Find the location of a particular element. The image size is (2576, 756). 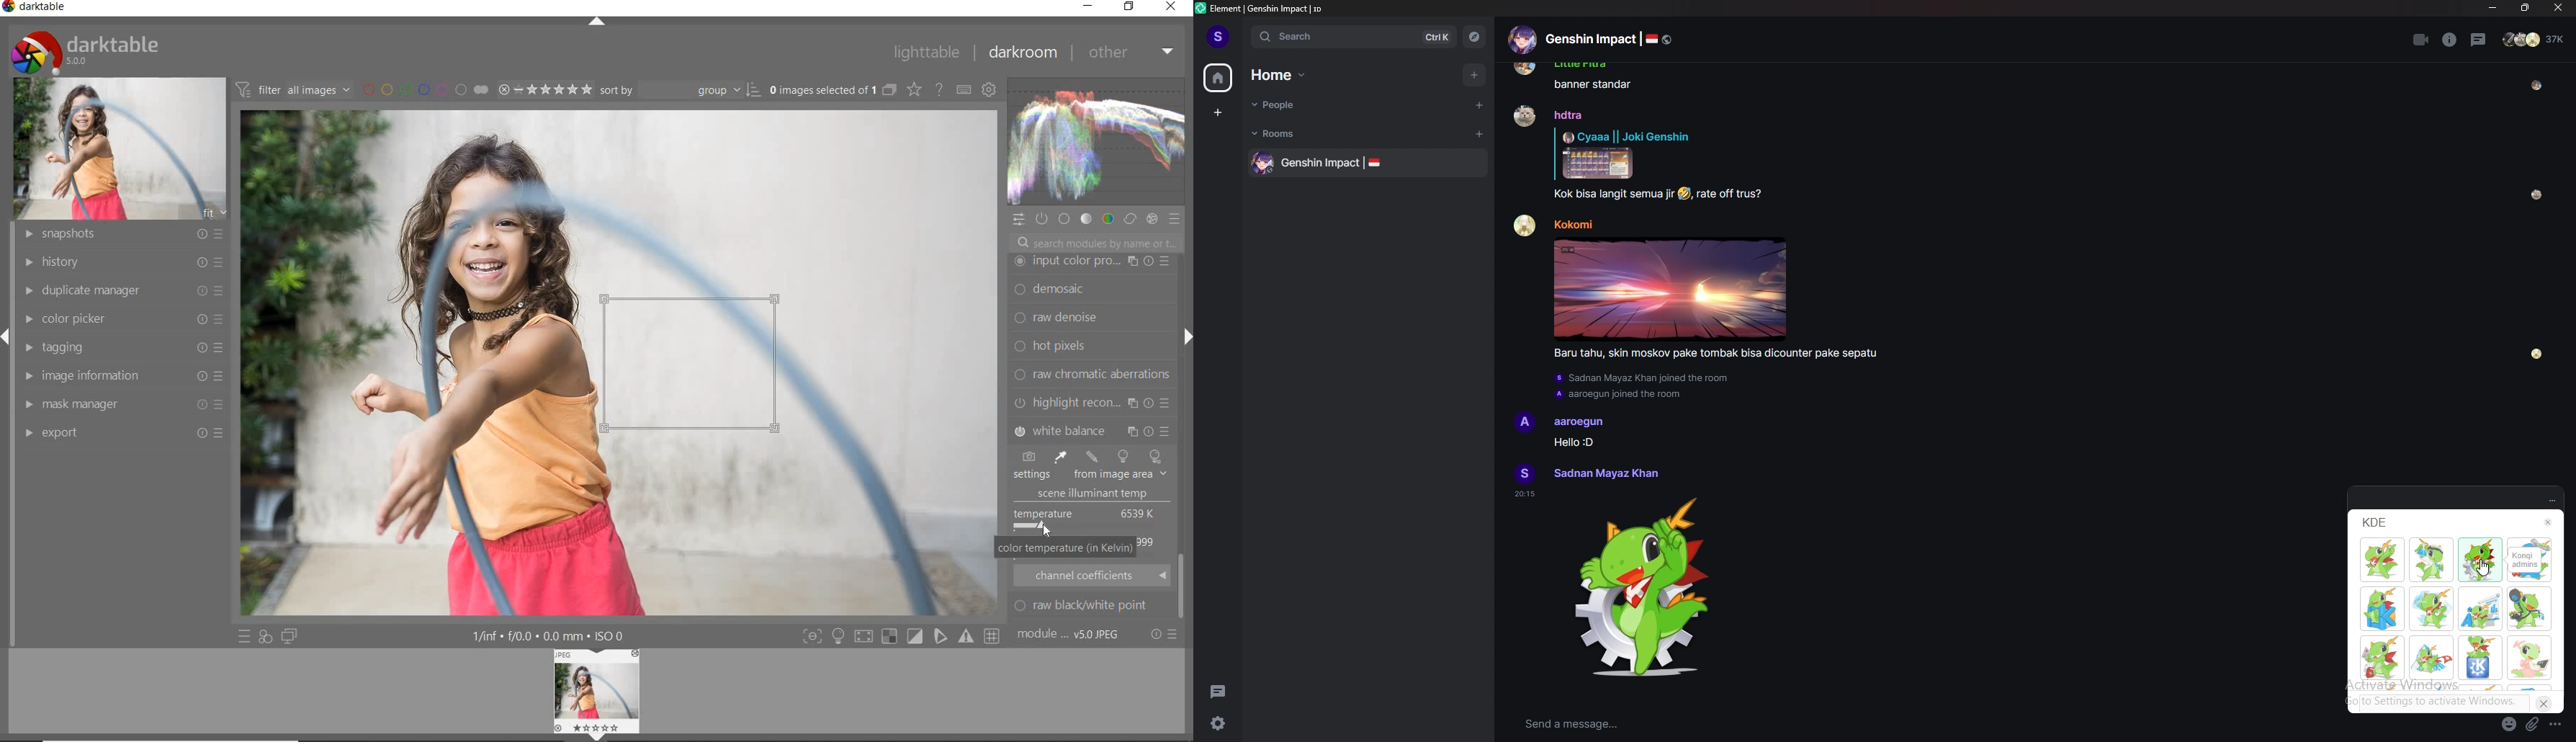

duplicate manager is located at coordinates (121, 289).